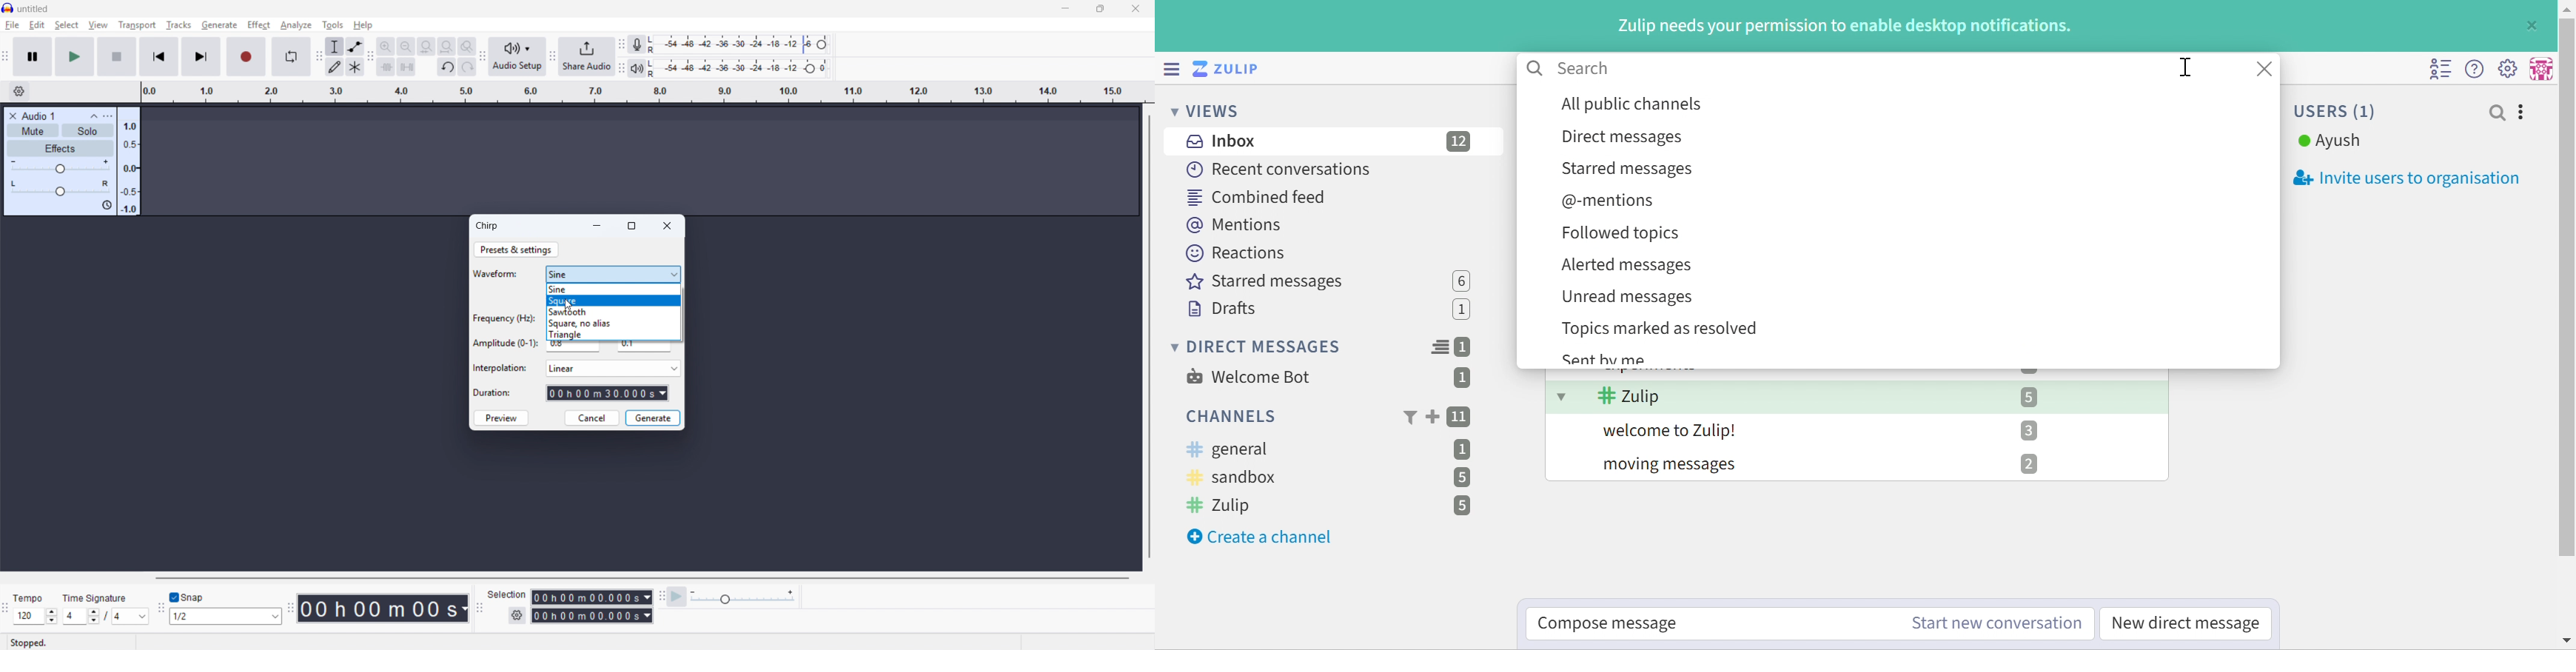  What do you see at coordinates (637, 44) in the screenshot?
I see `Recording metre ` at bounding box center [637, 44].